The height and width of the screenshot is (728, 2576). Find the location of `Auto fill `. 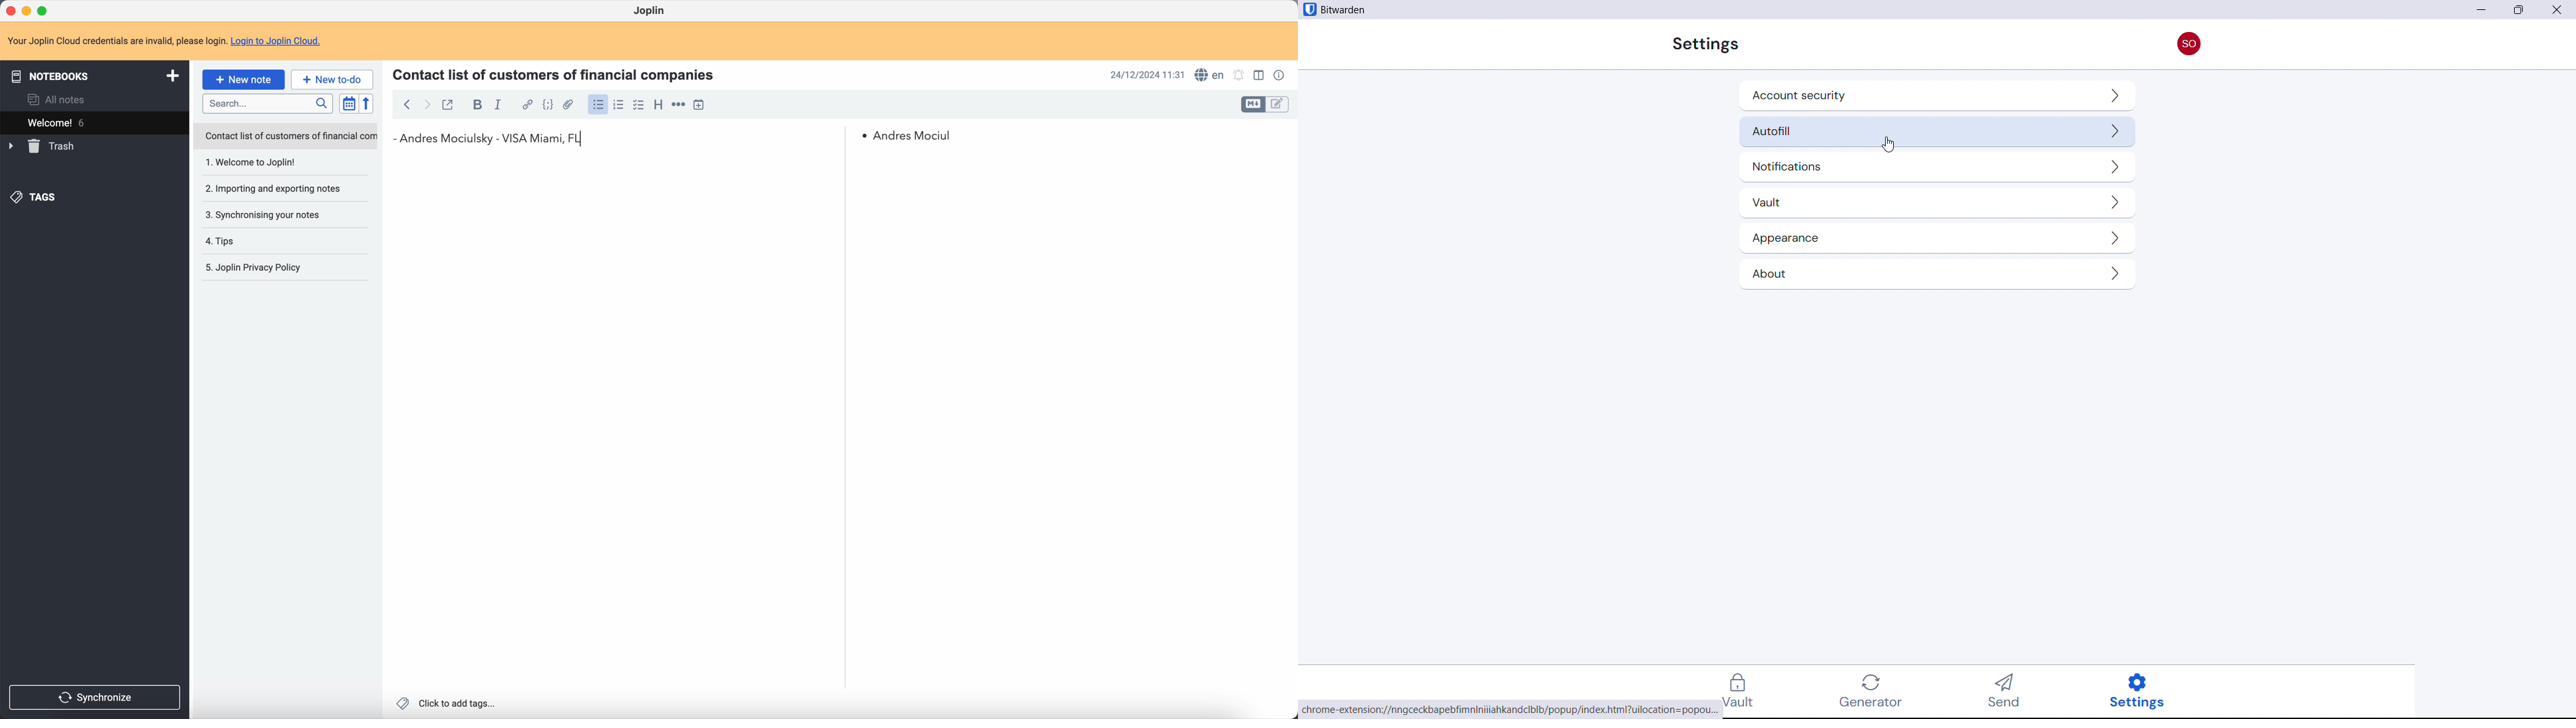

Auto fill  is located at coordinates (1936, 131).